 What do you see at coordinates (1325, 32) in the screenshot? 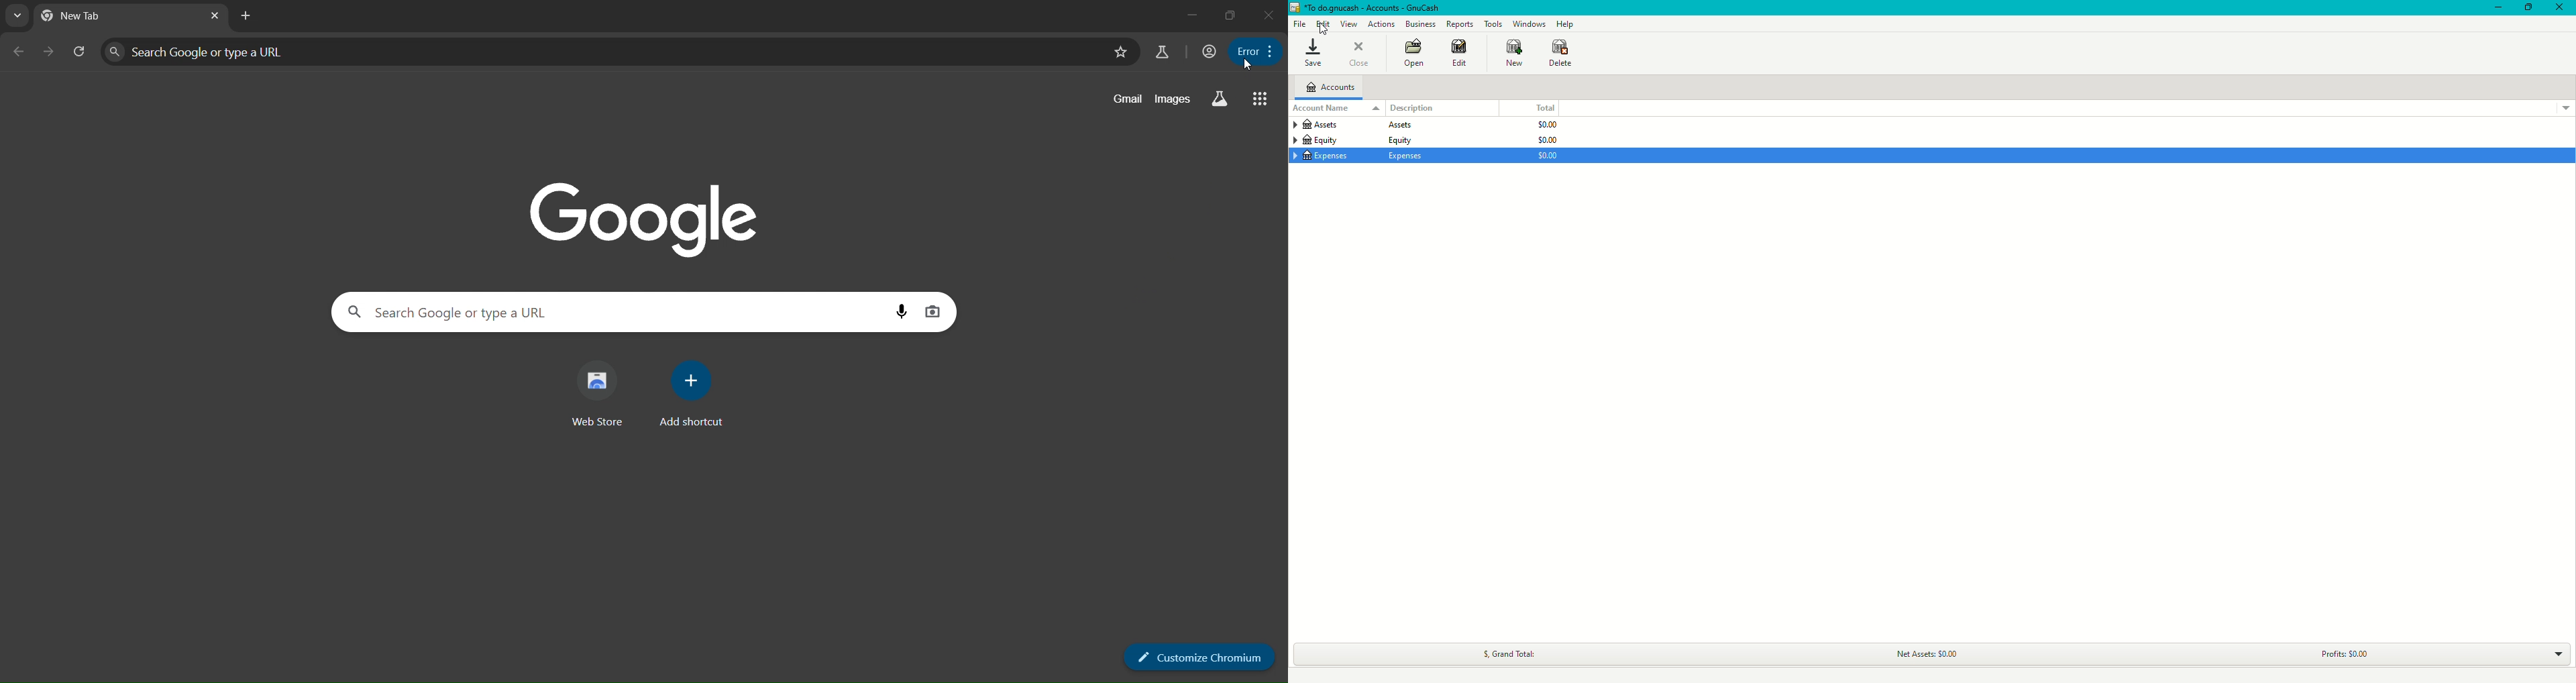
I see `cursor` at bounding box center [1325, 32].